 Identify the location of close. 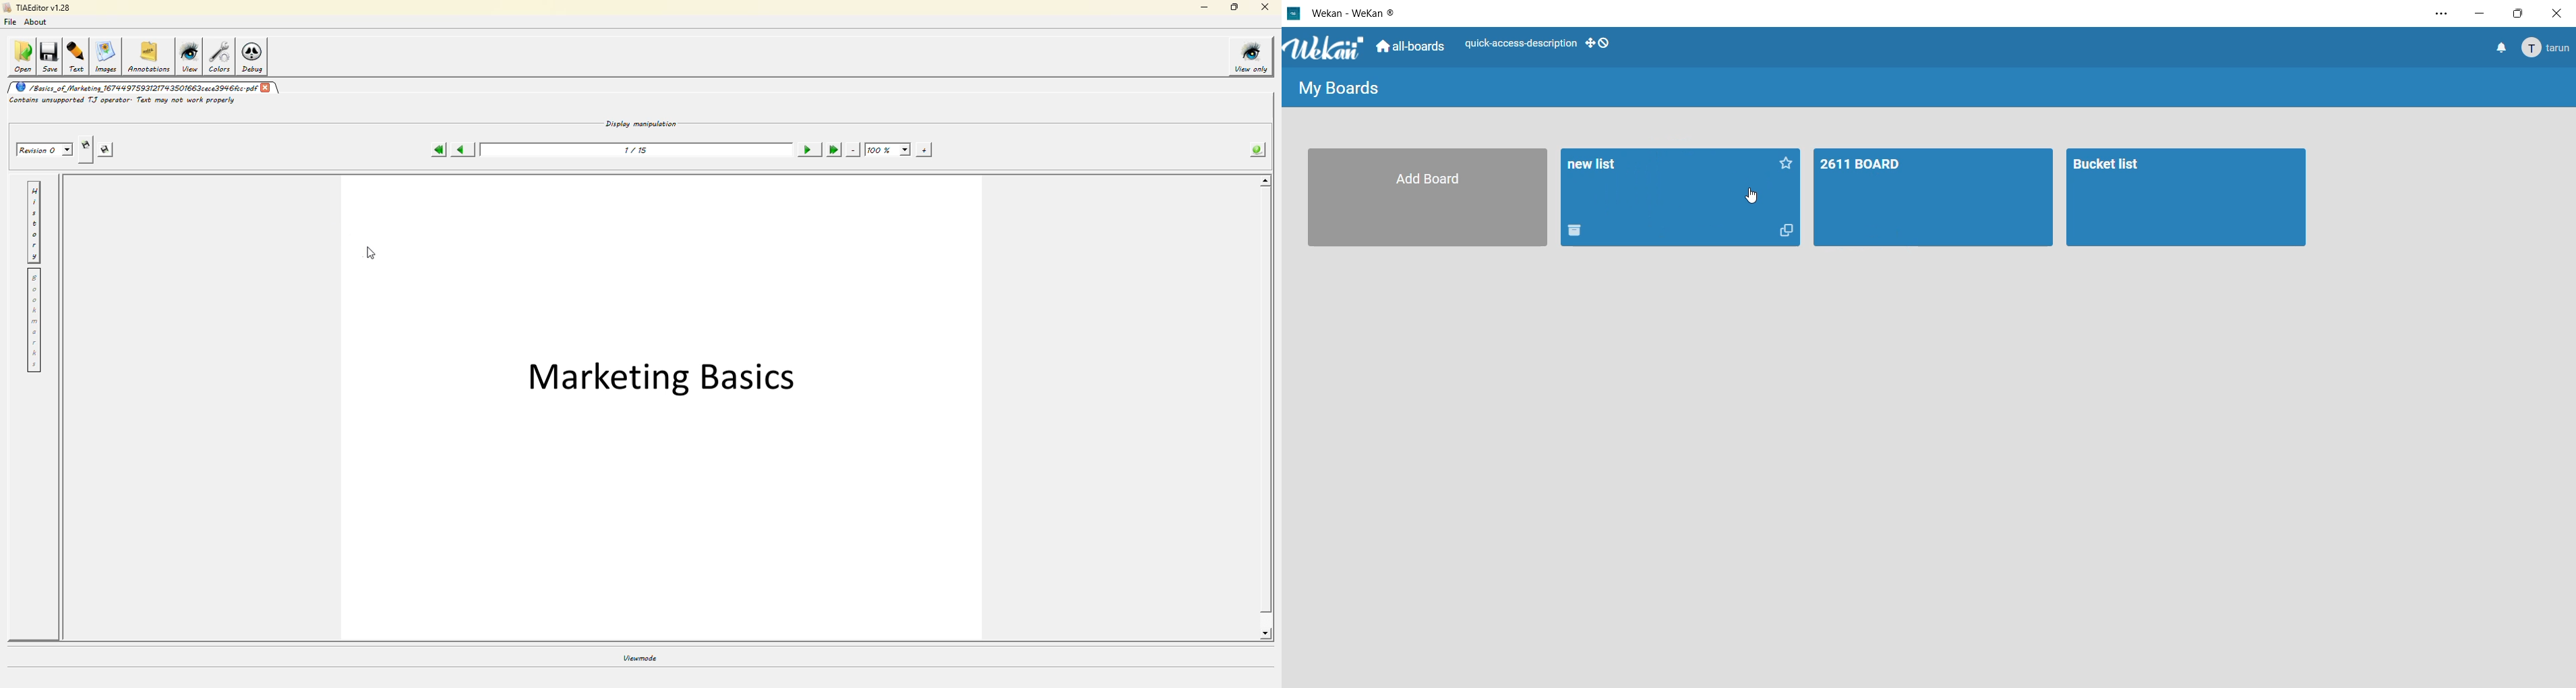
(2556, 13).